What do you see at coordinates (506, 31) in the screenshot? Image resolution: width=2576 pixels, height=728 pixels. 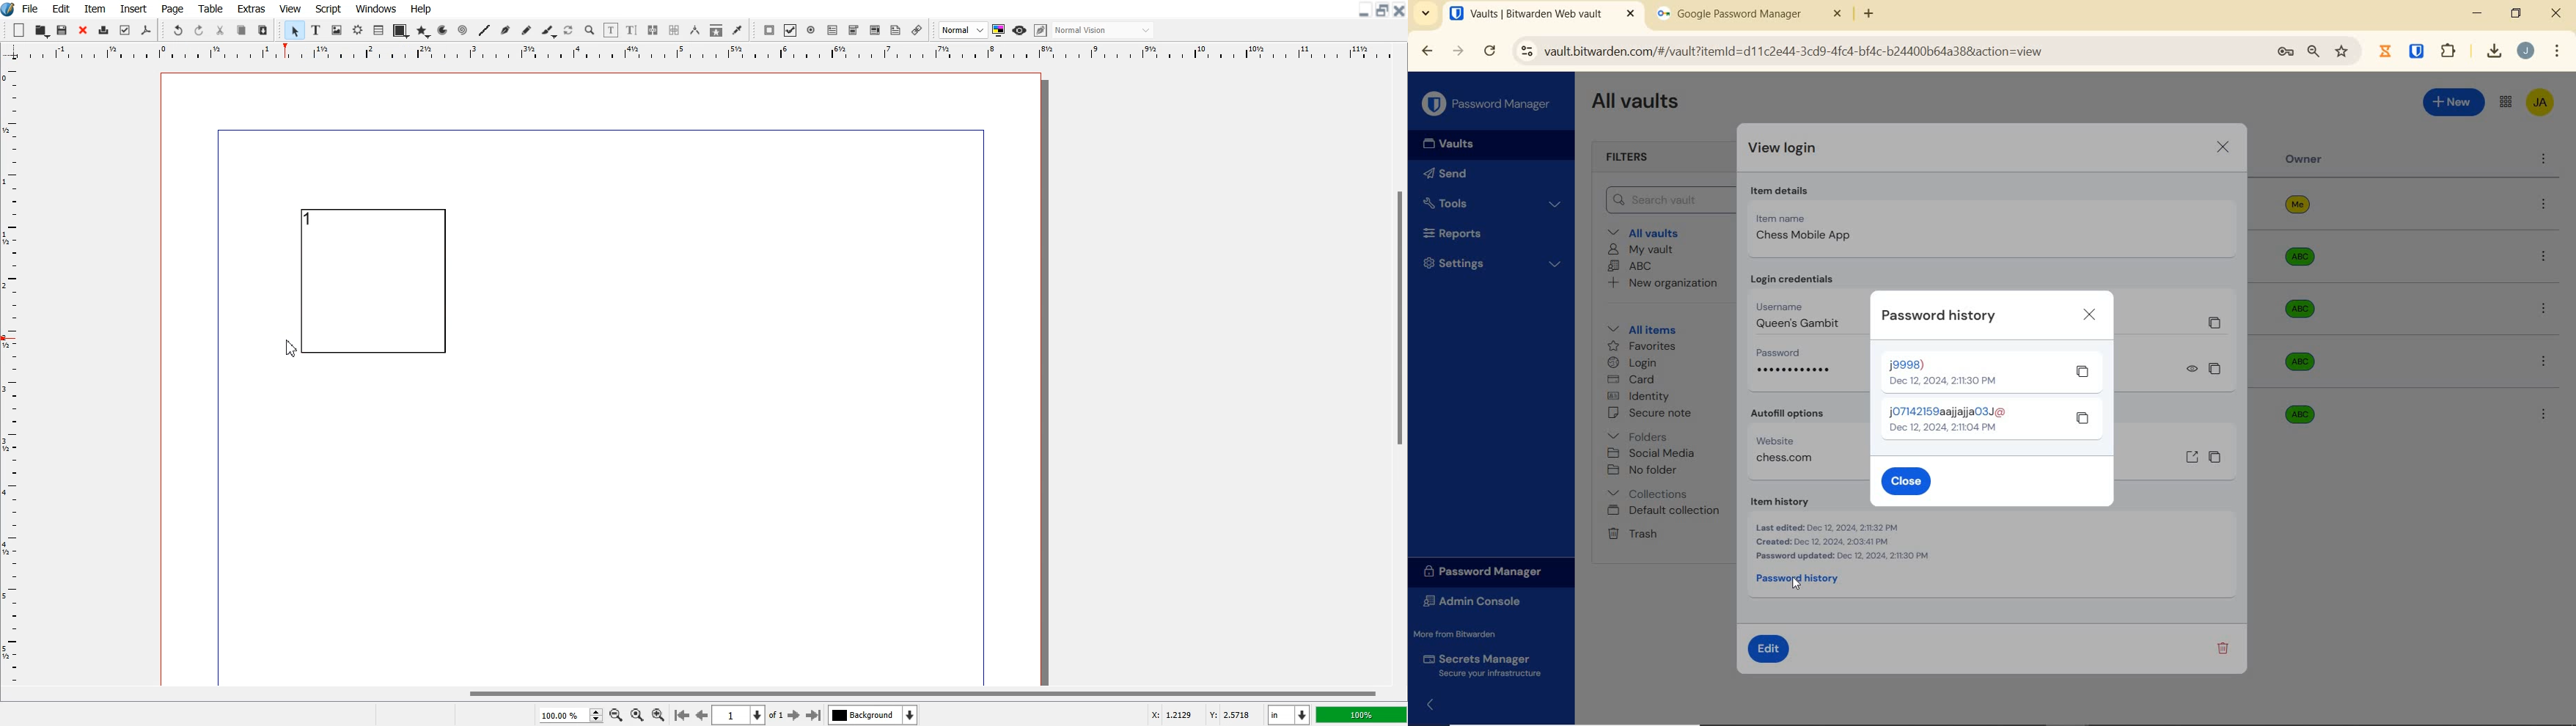 I see `Bezier curve` at bounding box center [506, 31].